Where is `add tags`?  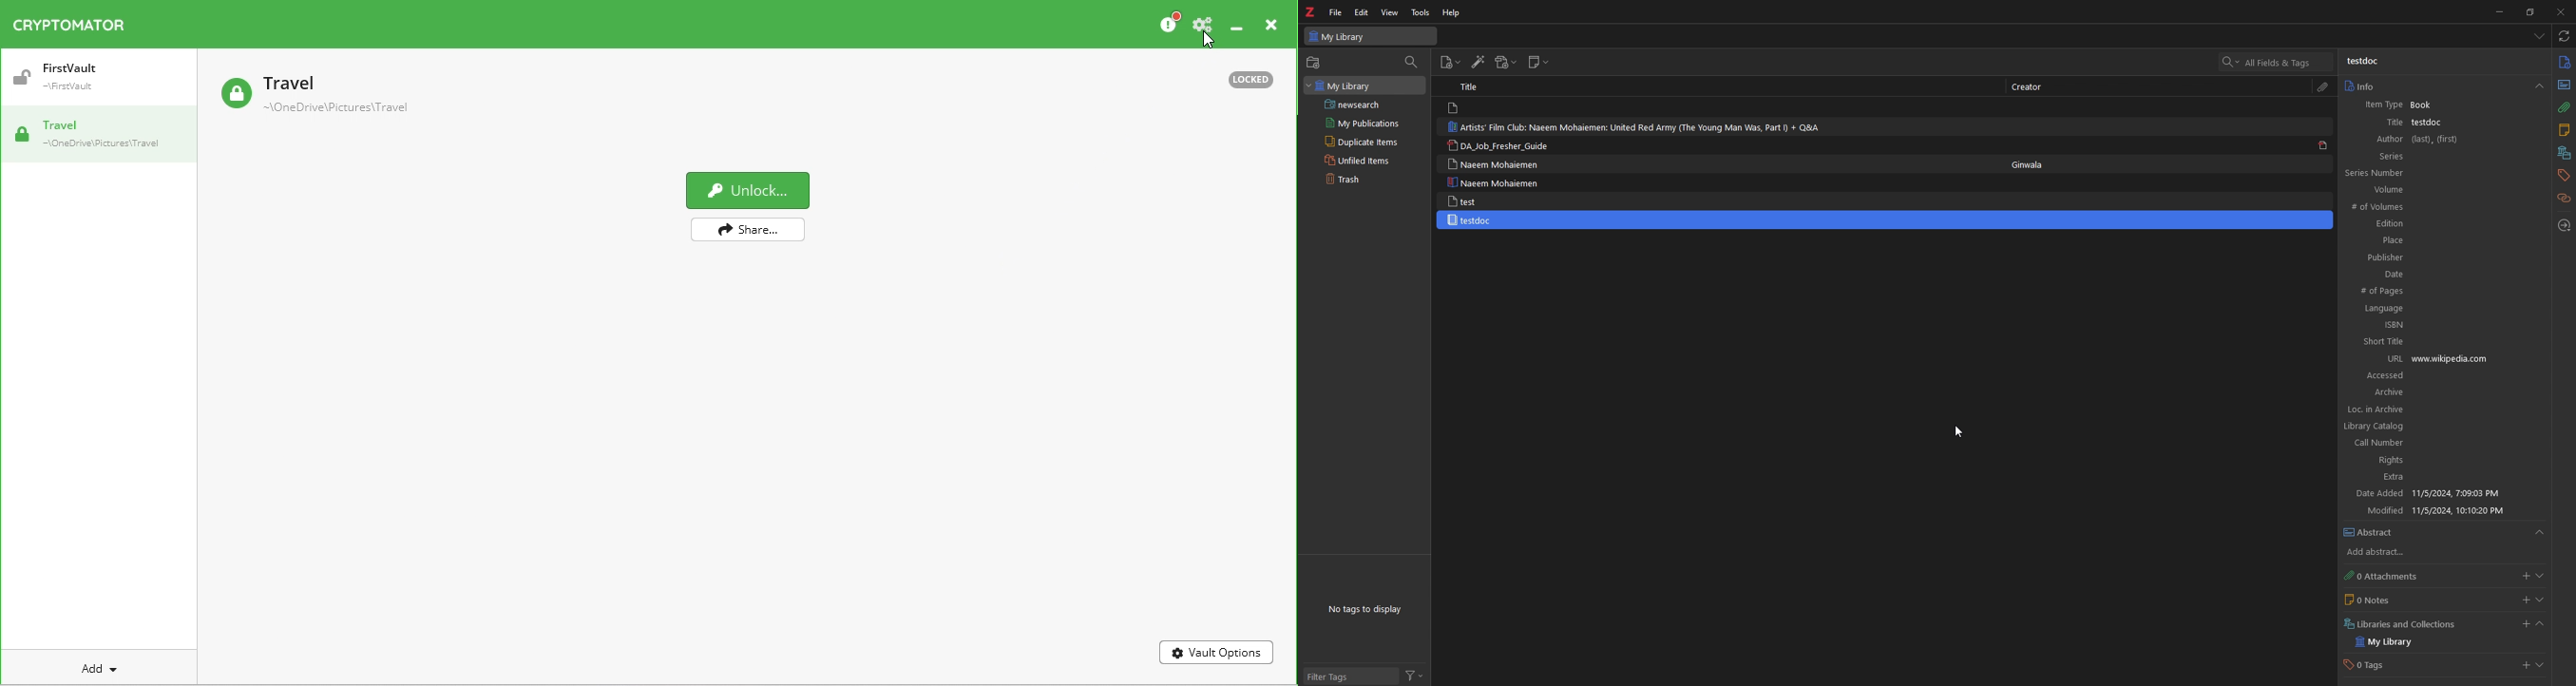
add tags is located at coordinates (2524, 667).